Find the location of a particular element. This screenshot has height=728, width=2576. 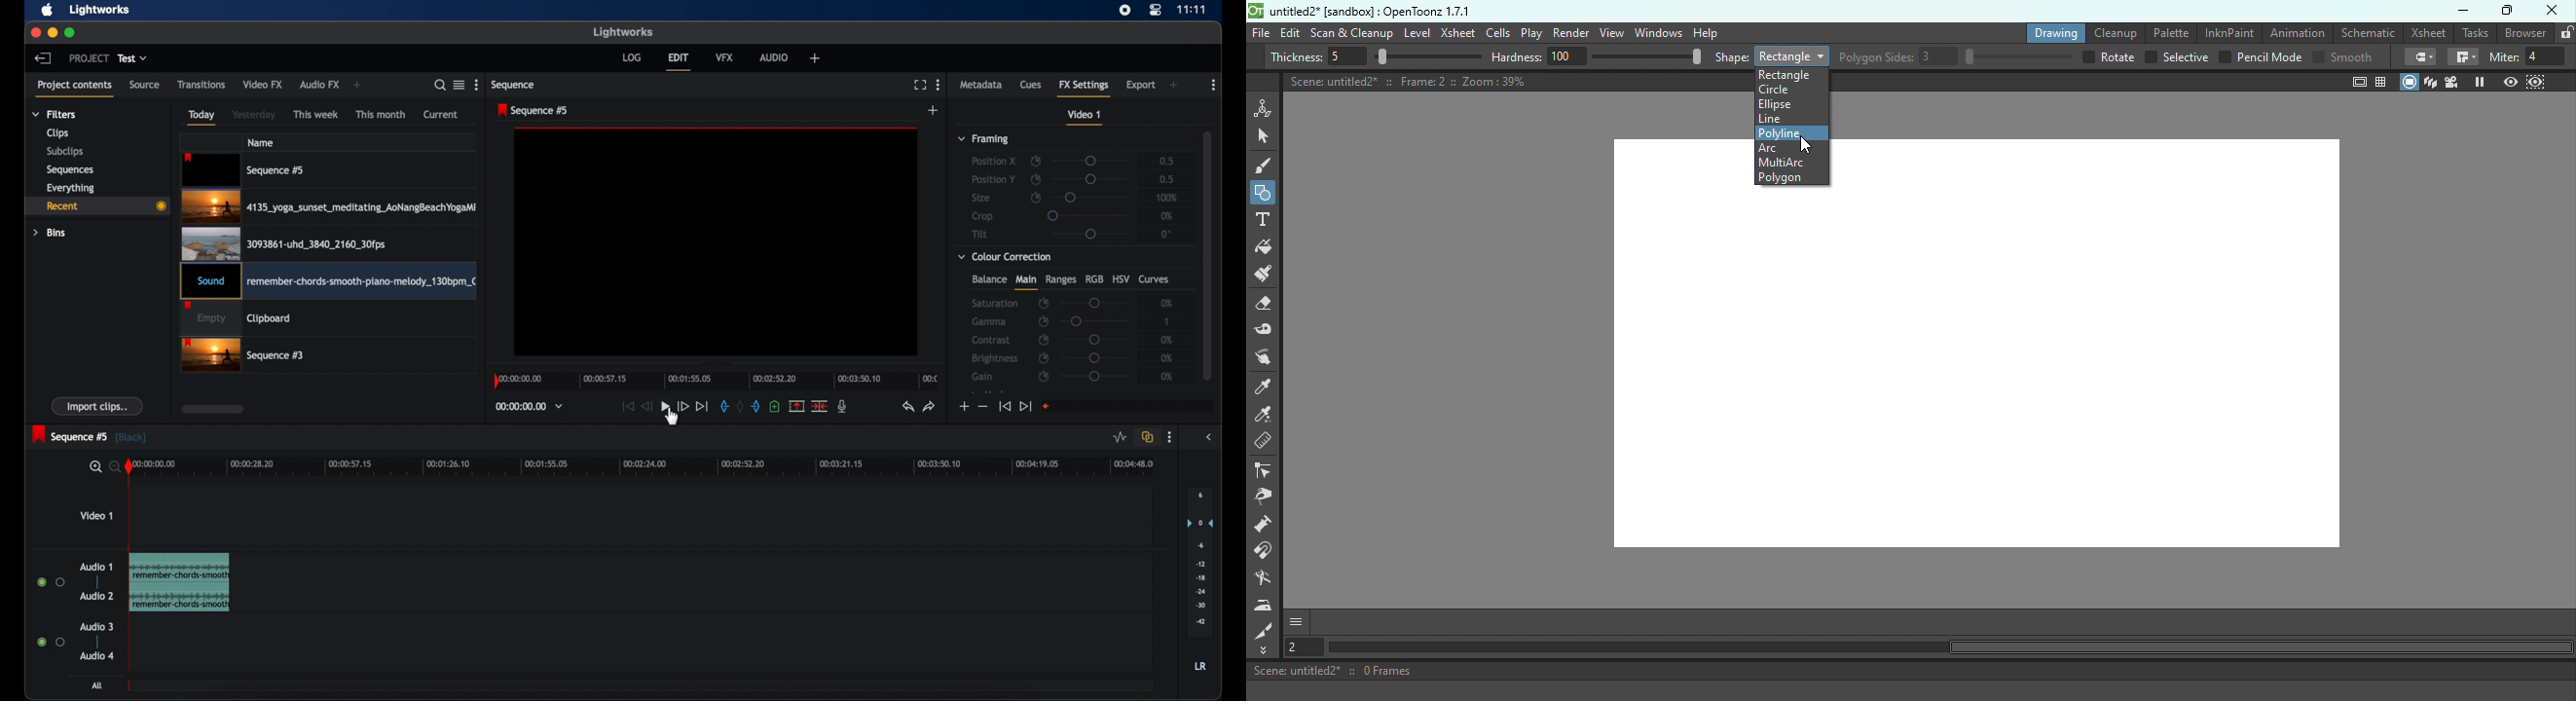

video clip is located at coordinates (328, 207).